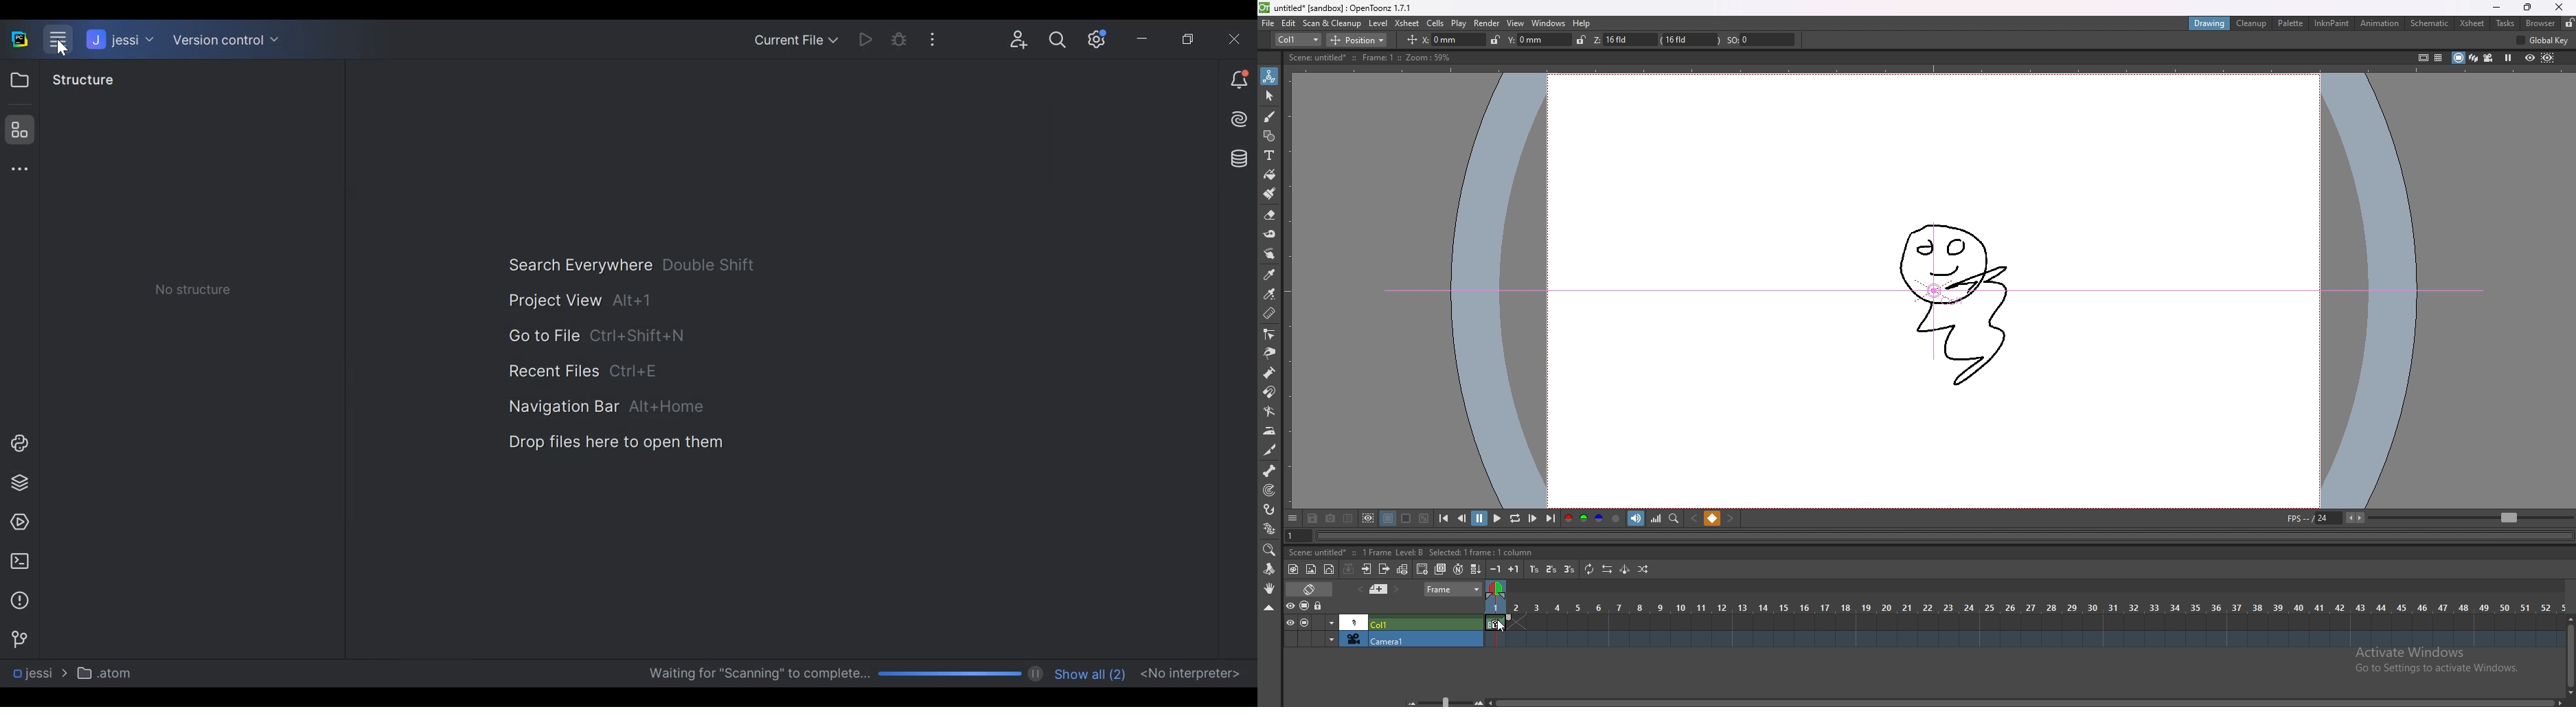  Describe the element at coordinates (1598, 518) in the screenshot. I see `blue channel` at that location.